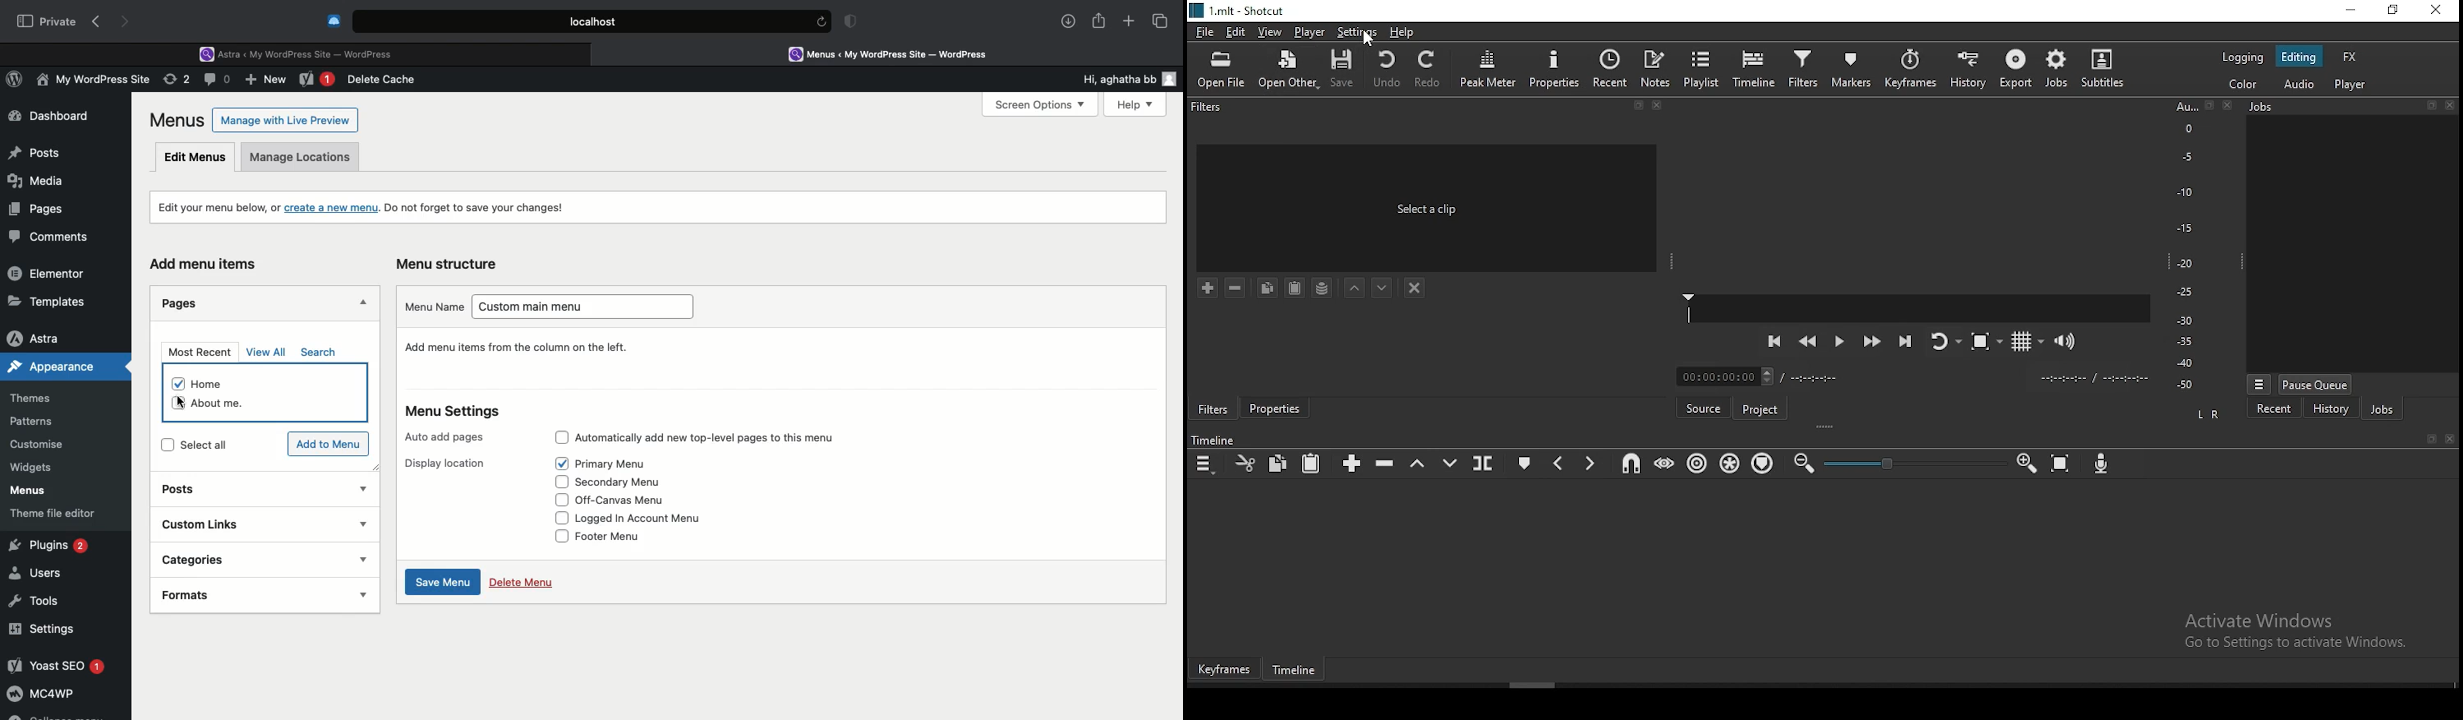 This screenshot has height=728, width=2464. What do you see at coordinates (1638, 107) in the screenshot?
I see `bookmark` at bounding box center [1638, 107].